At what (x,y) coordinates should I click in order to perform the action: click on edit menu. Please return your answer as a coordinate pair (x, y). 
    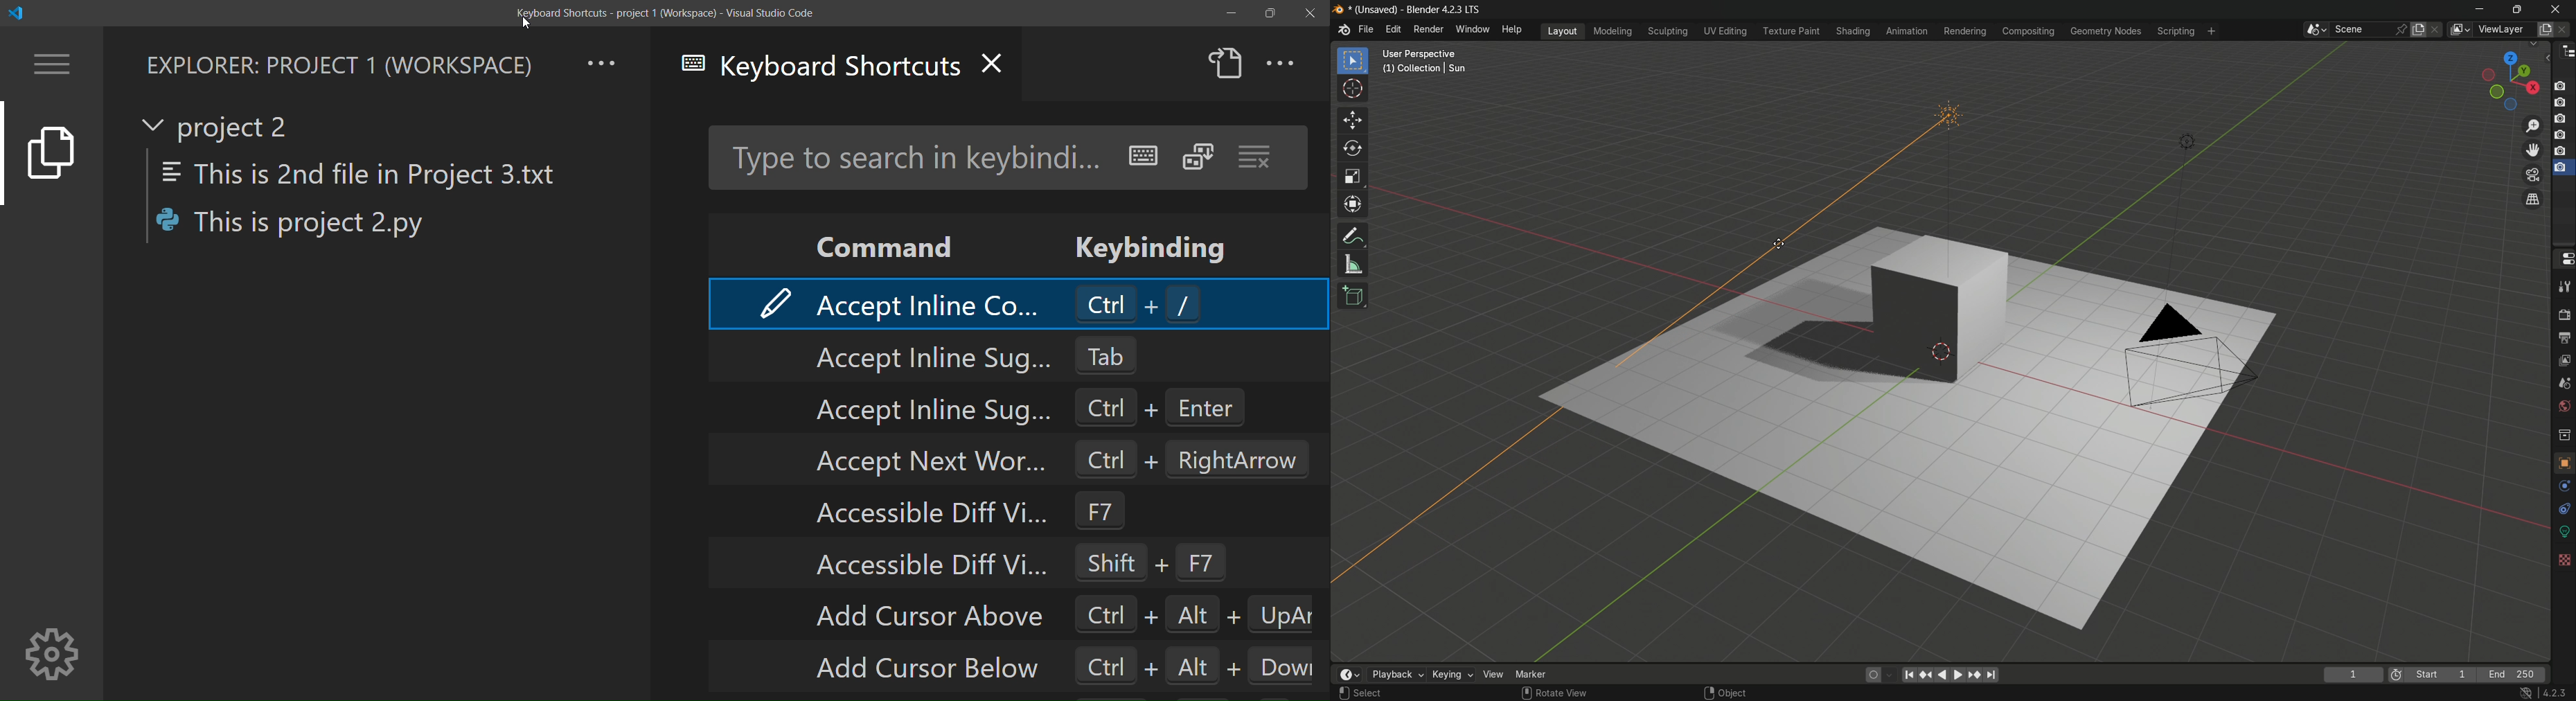
    Looking at the image, I should click on (1393, 29).